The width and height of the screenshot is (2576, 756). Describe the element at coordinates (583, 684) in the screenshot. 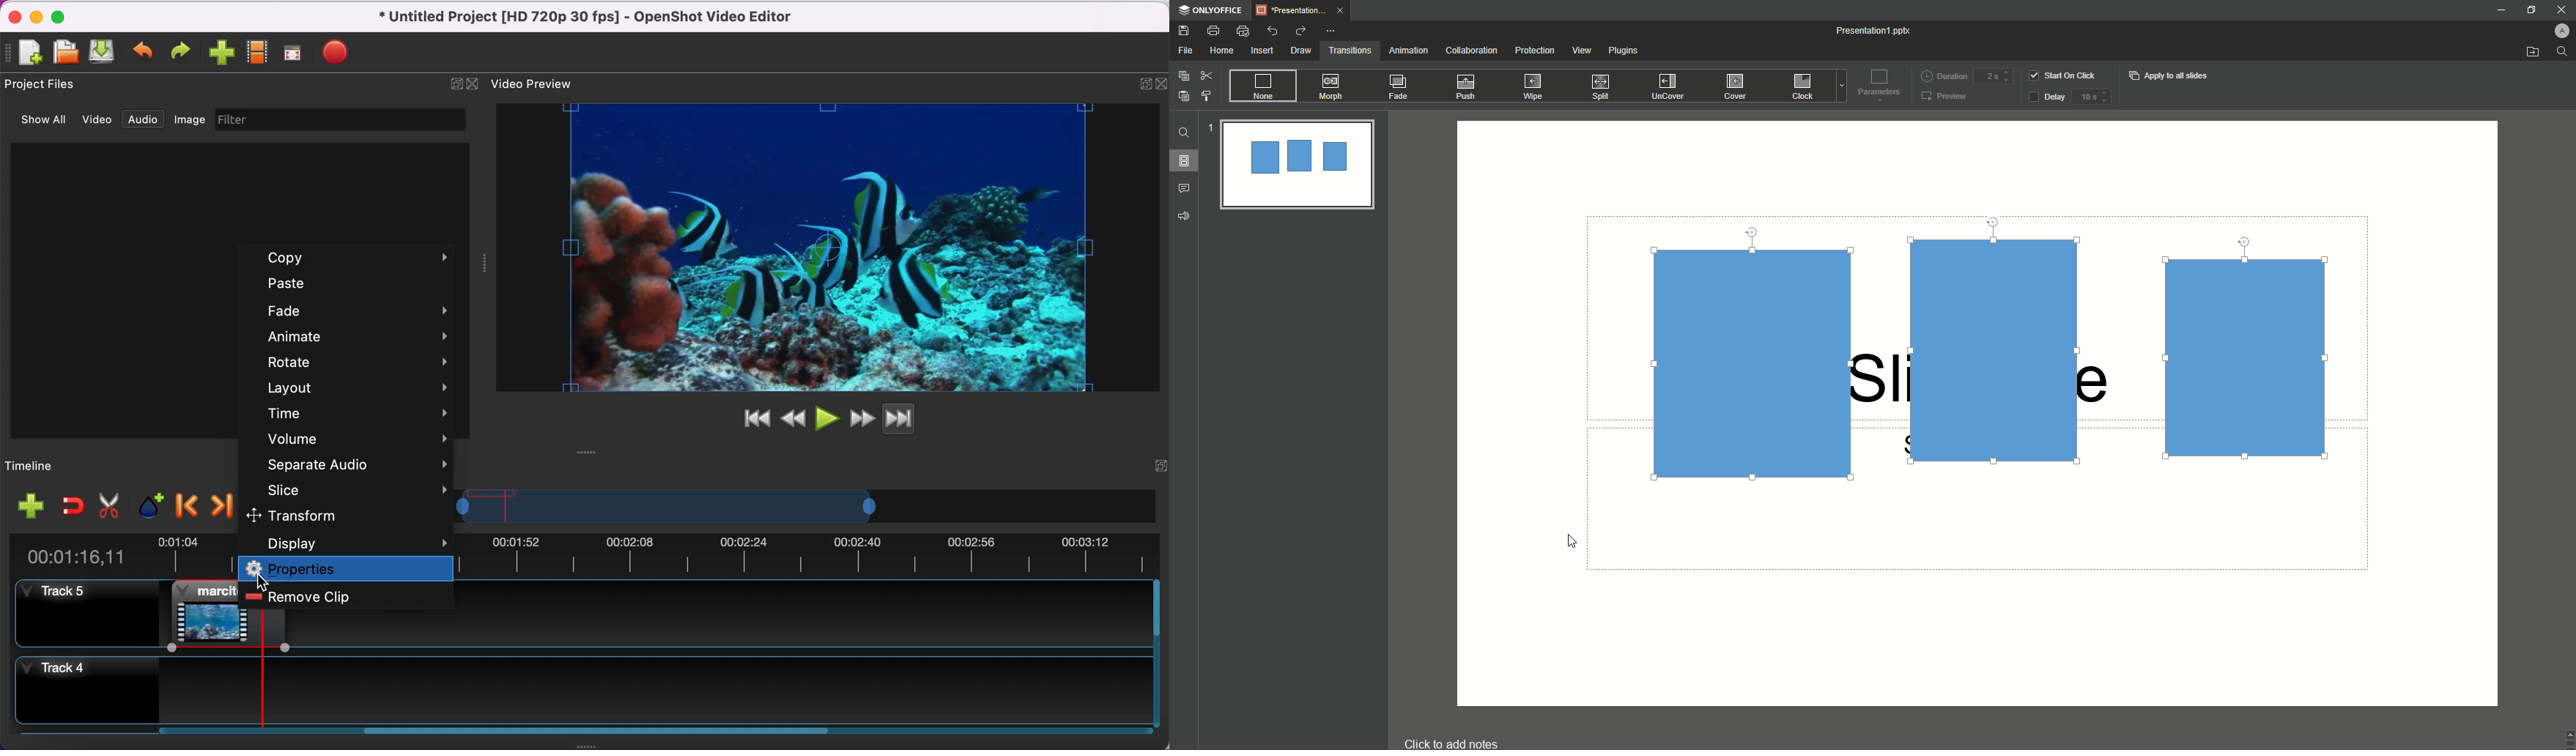

I see `track 4` at that location.